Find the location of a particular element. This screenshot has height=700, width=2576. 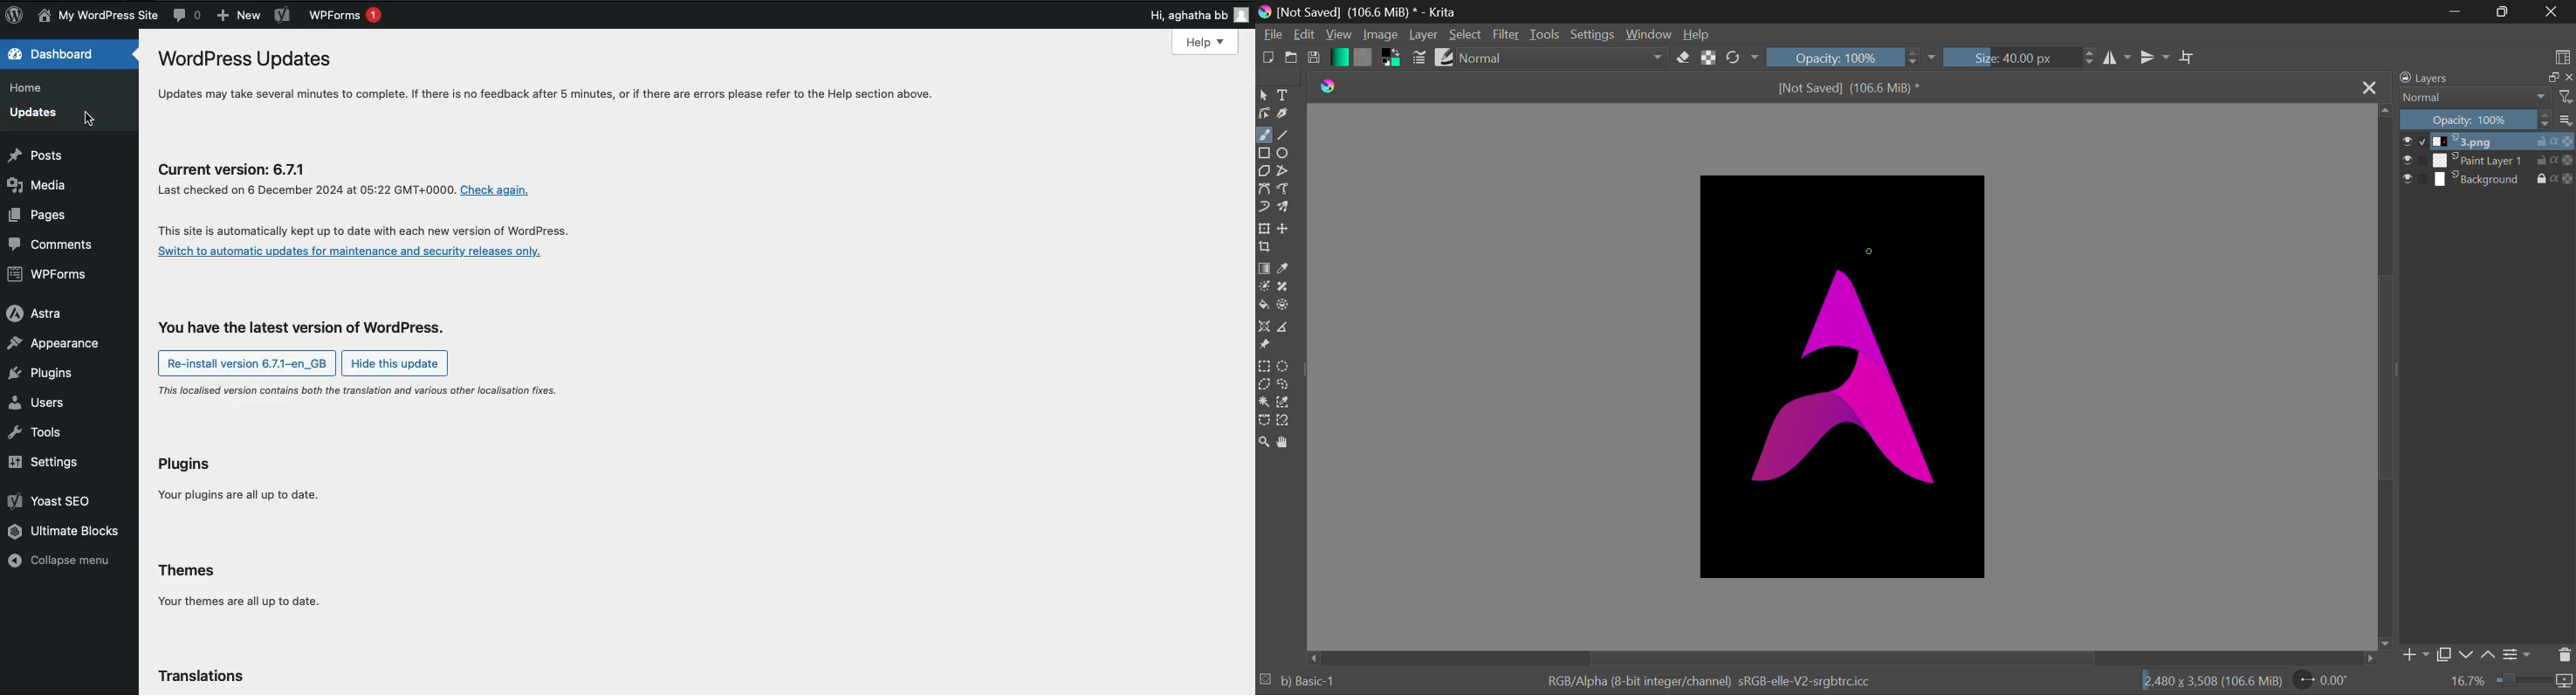

Zoom is located at coordinates (1264, 442).